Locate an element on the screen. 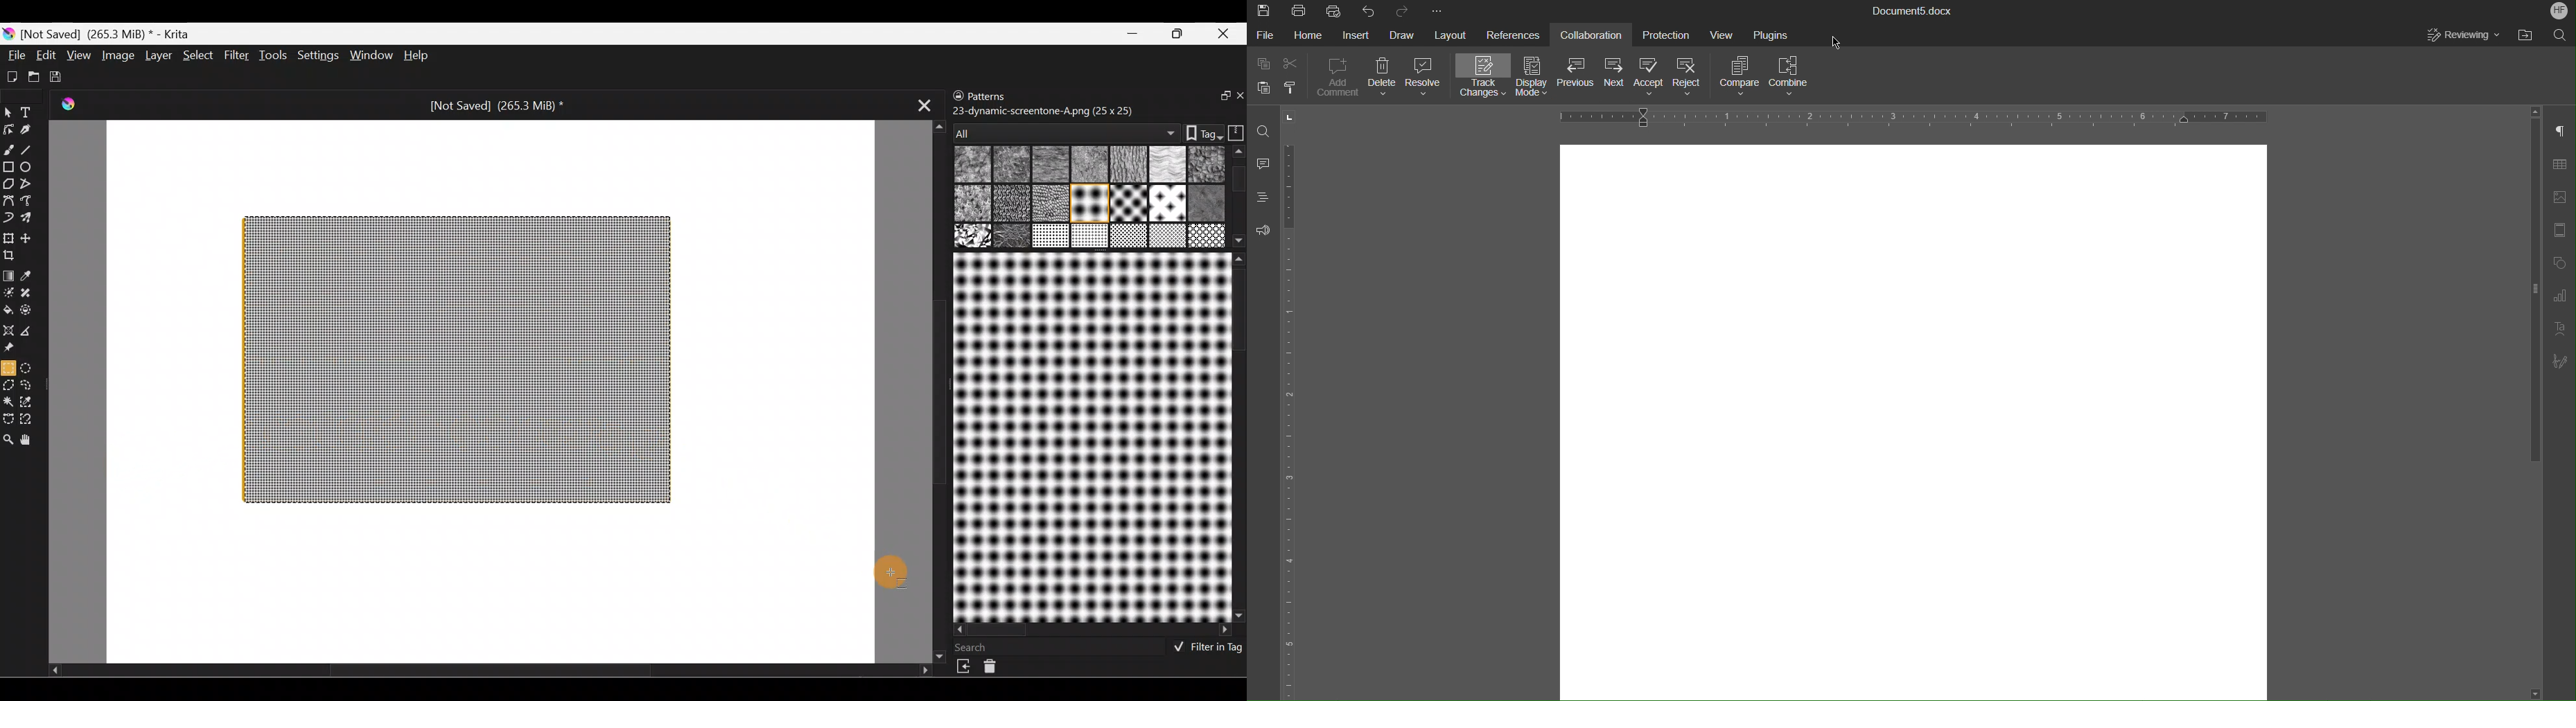 This screenshot has width=2576, height=728. Measure the distance between two points is located at coordinates (32, 331).